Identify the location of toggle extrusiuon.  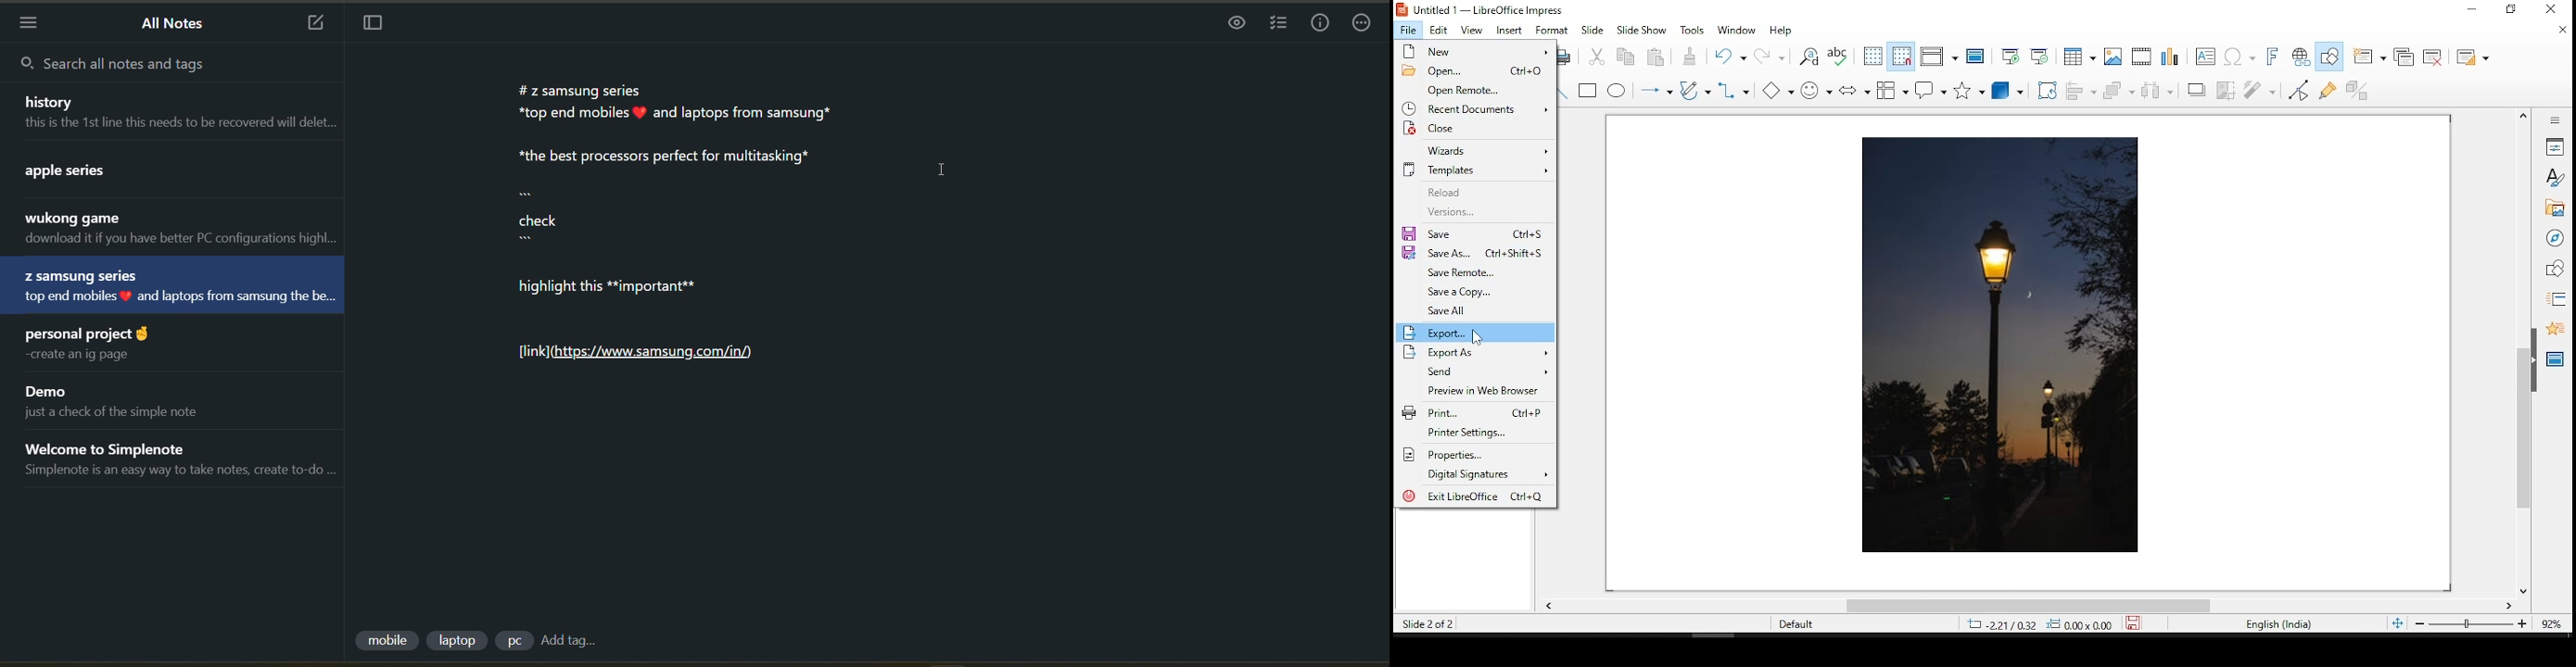
(2363, 89).